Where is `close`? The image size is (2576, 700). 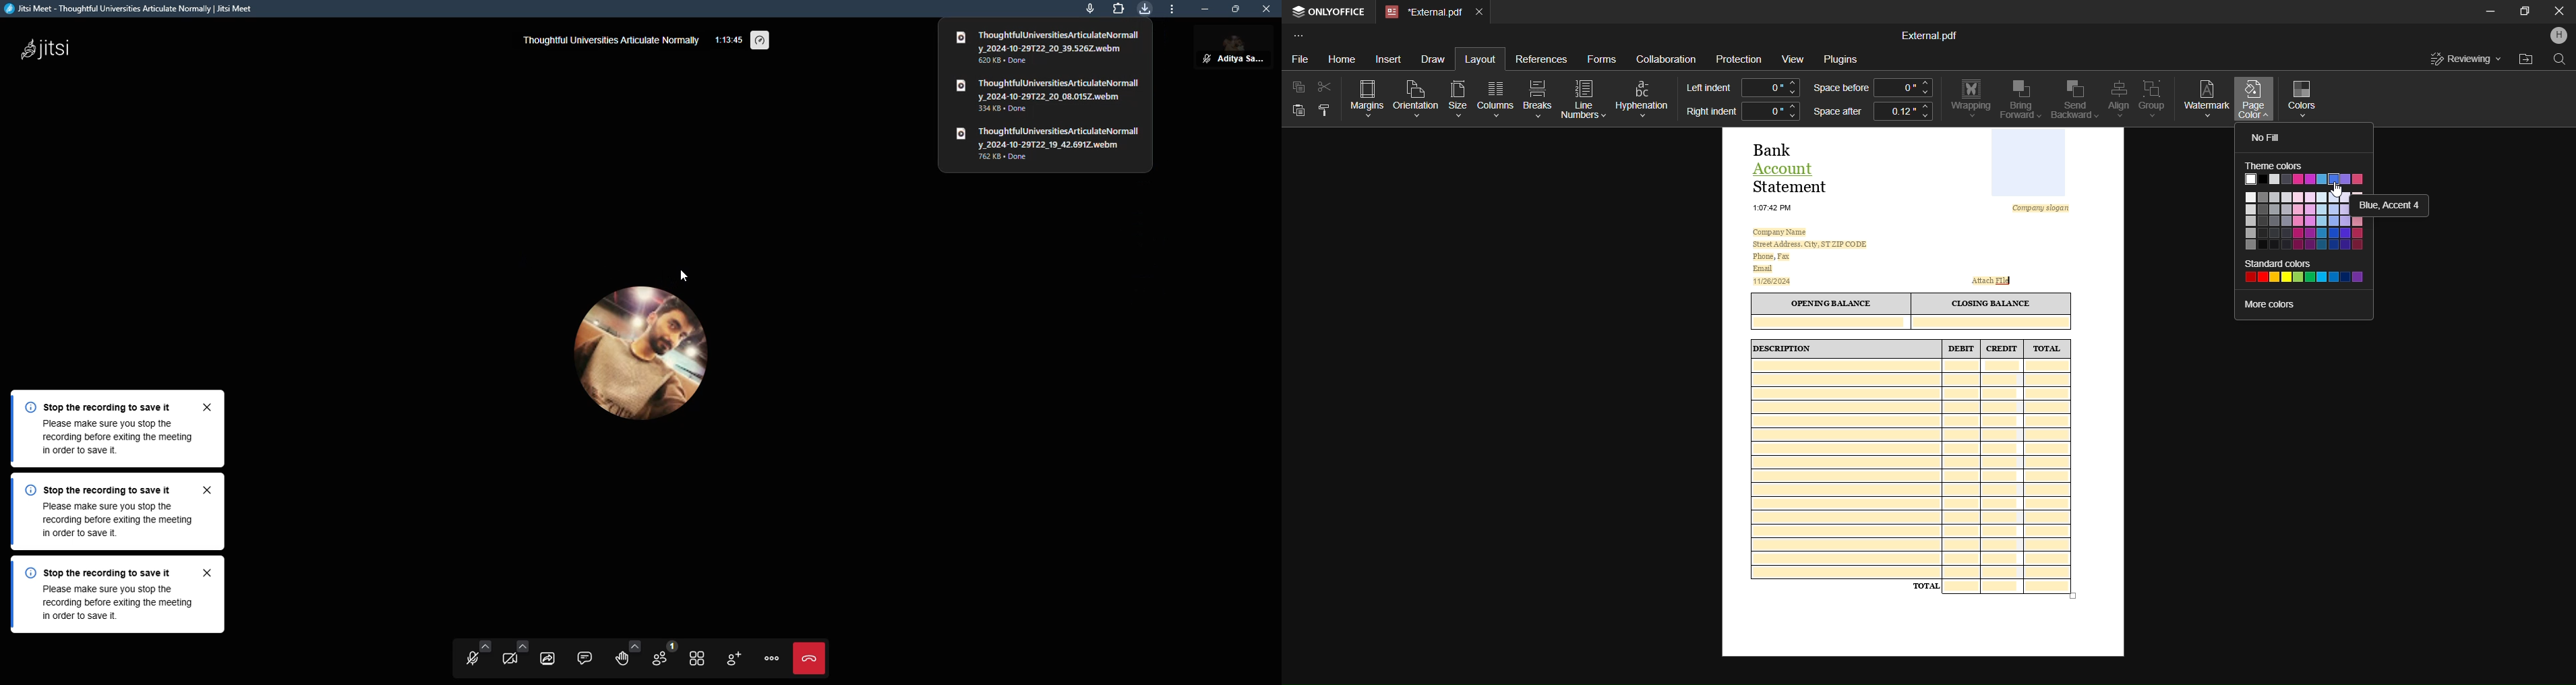 close is located at coordinates (1266, 11).